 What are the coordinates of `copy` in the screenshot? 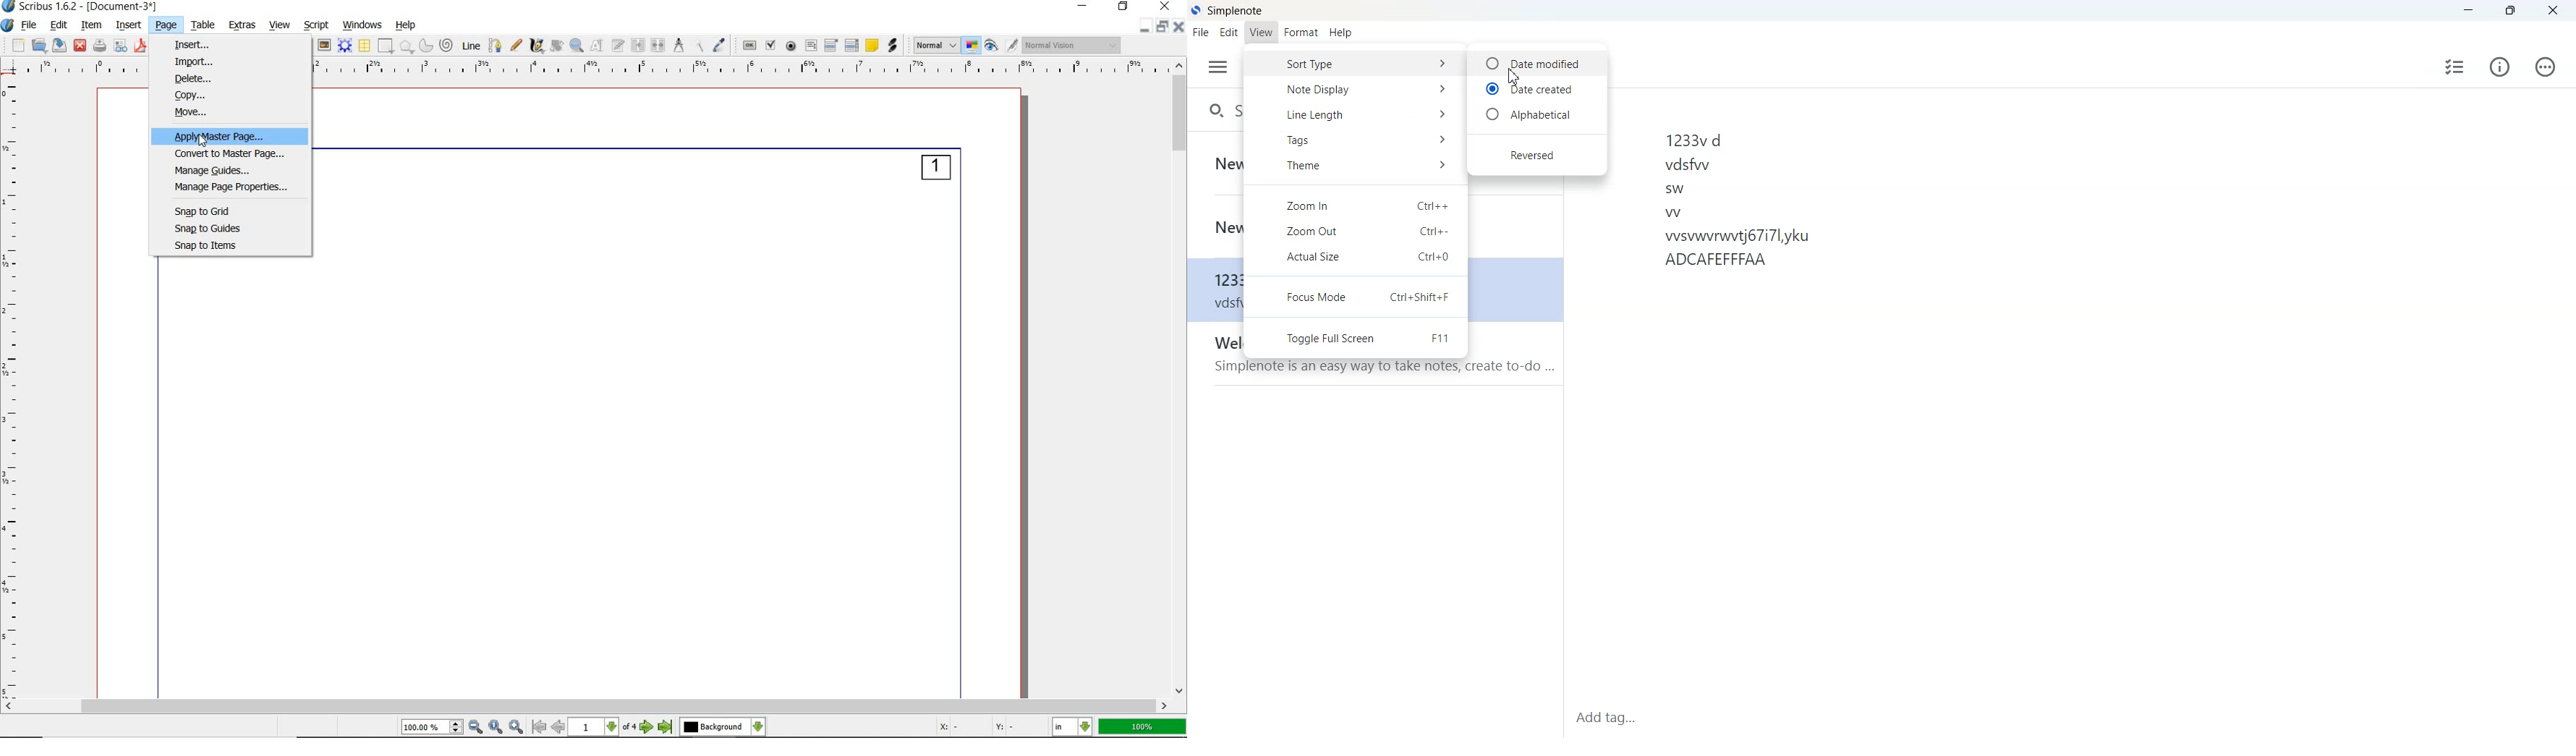 It's located at (219, 96).